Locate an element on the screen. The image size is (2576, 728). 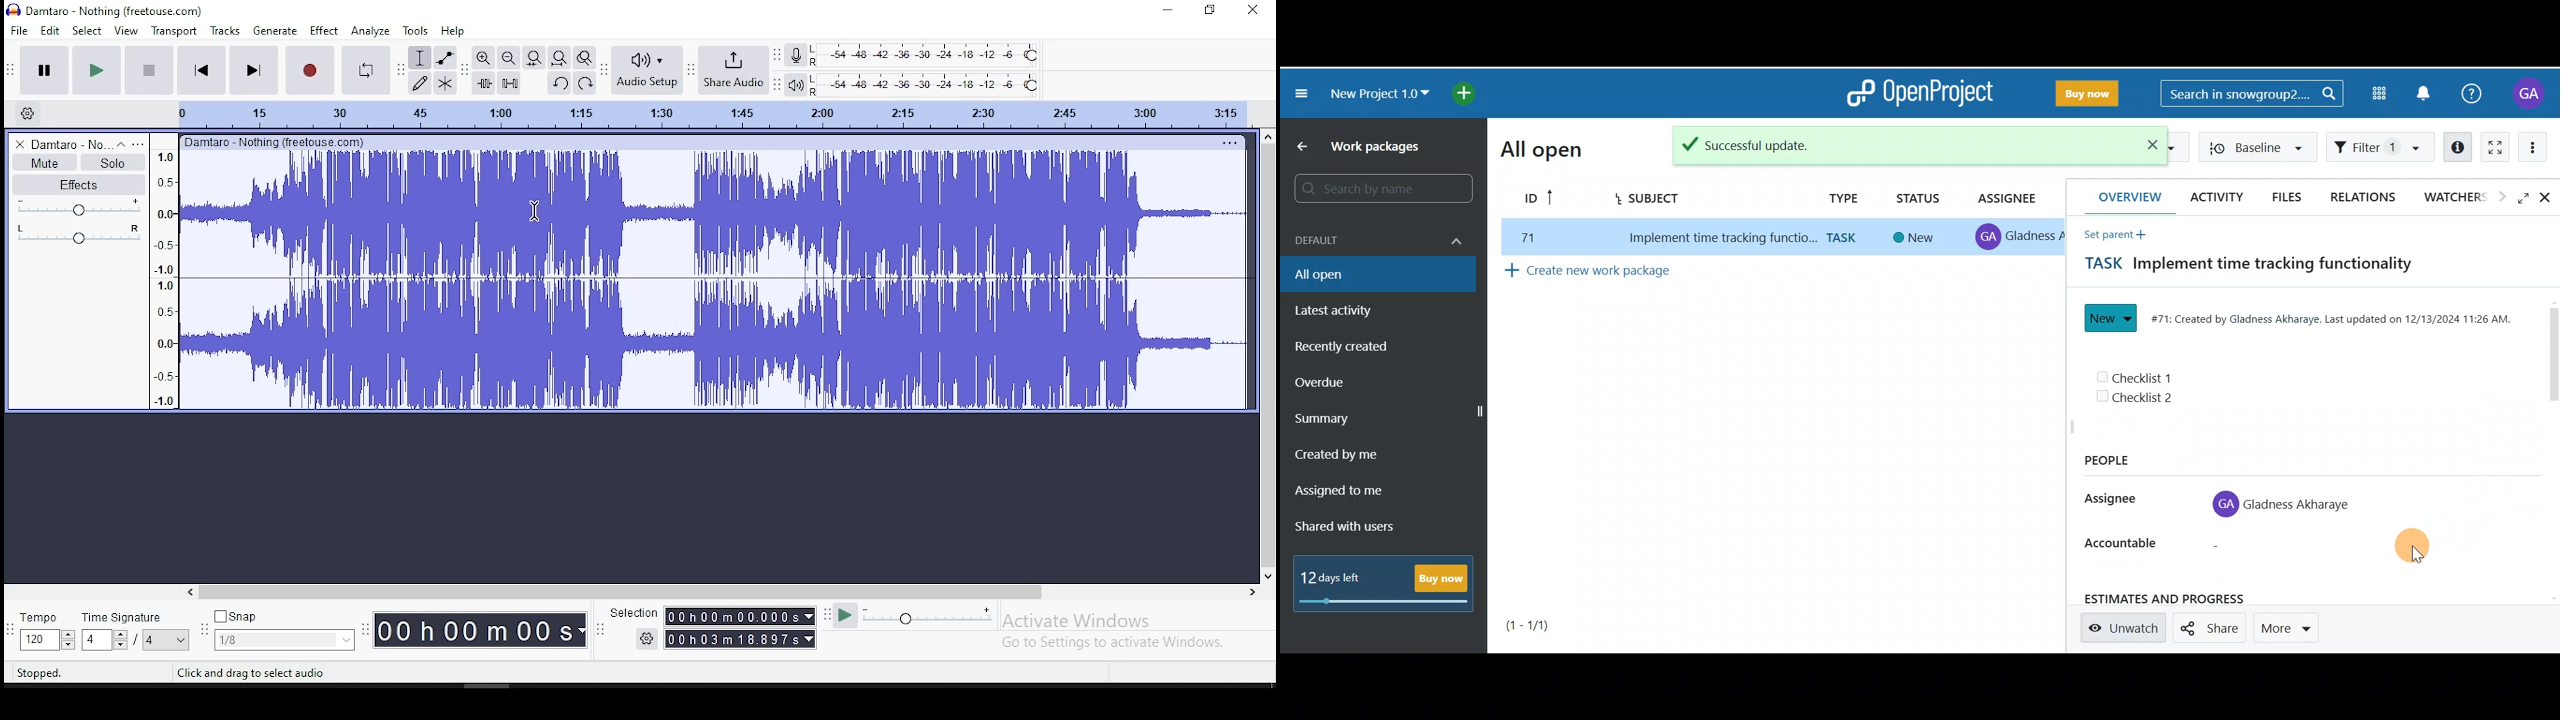
track options is located at coordinates (1227, 142).